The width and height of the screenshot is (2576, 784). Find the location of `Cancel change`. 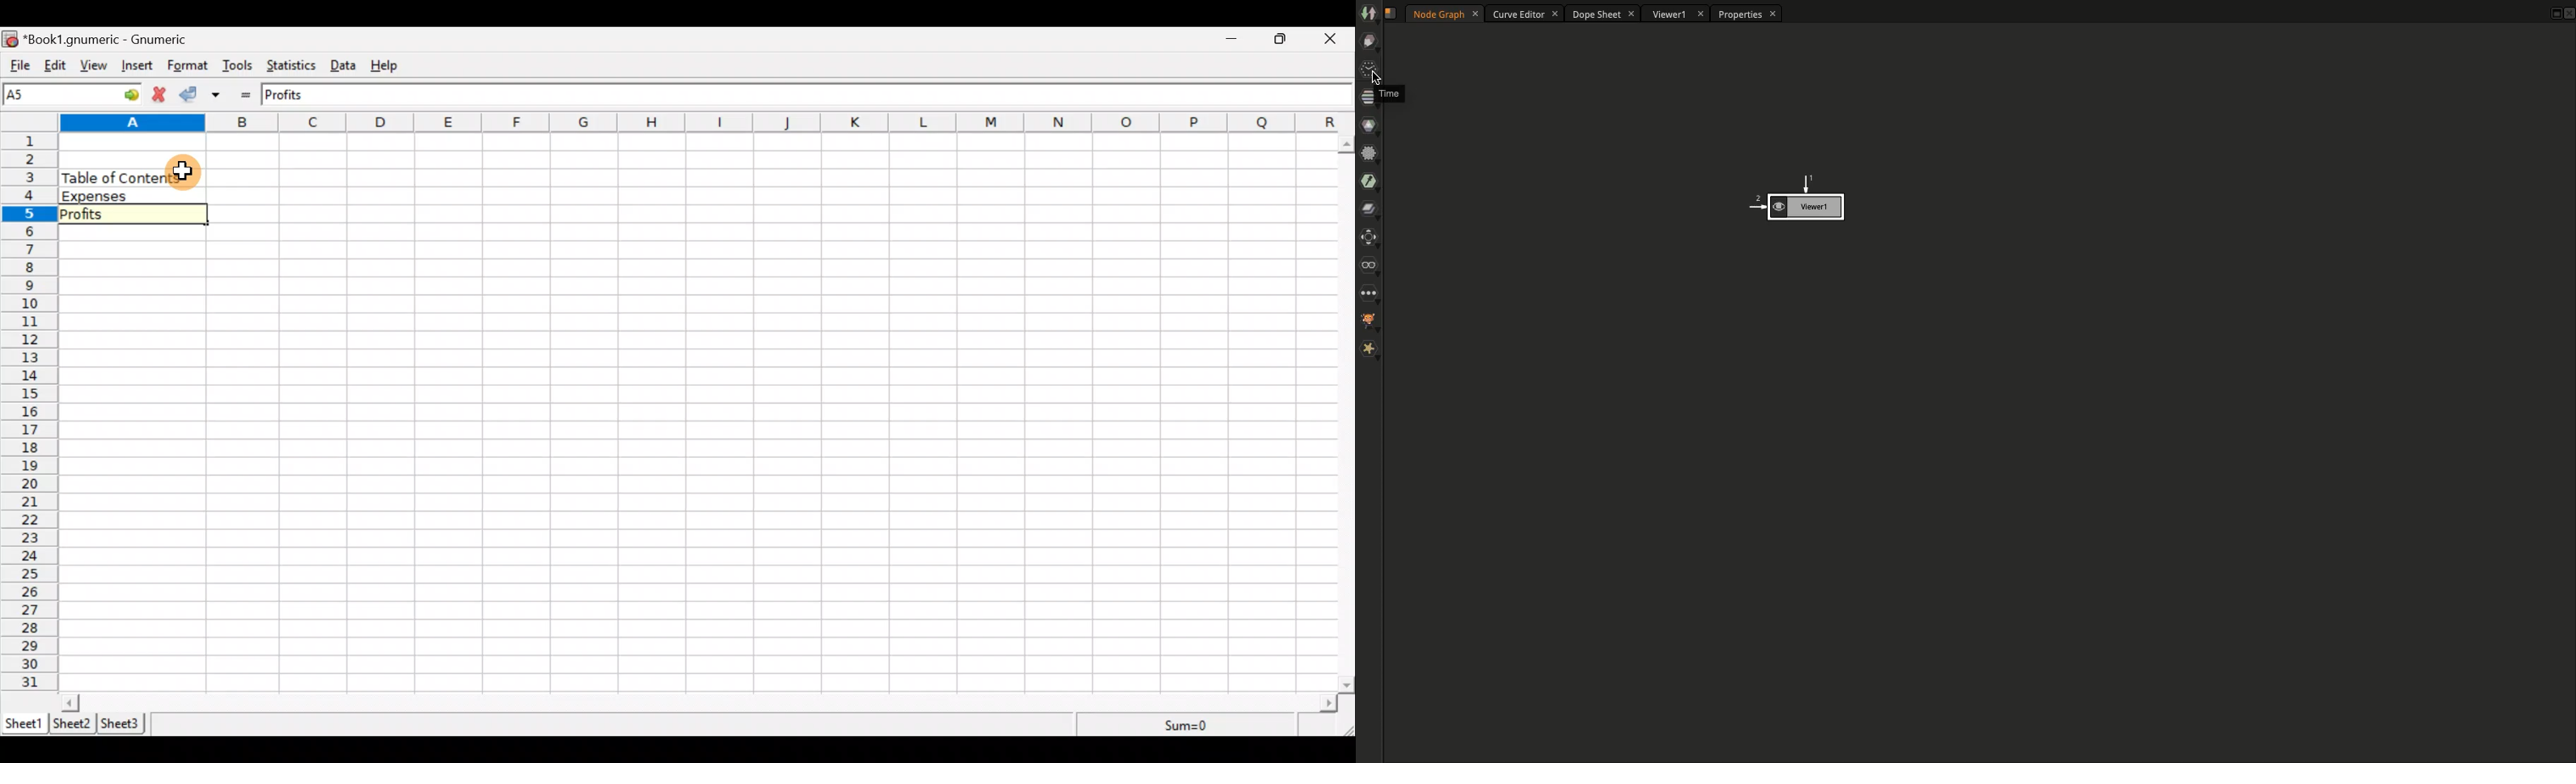

Cancel change is located at coordinates (162, 96).